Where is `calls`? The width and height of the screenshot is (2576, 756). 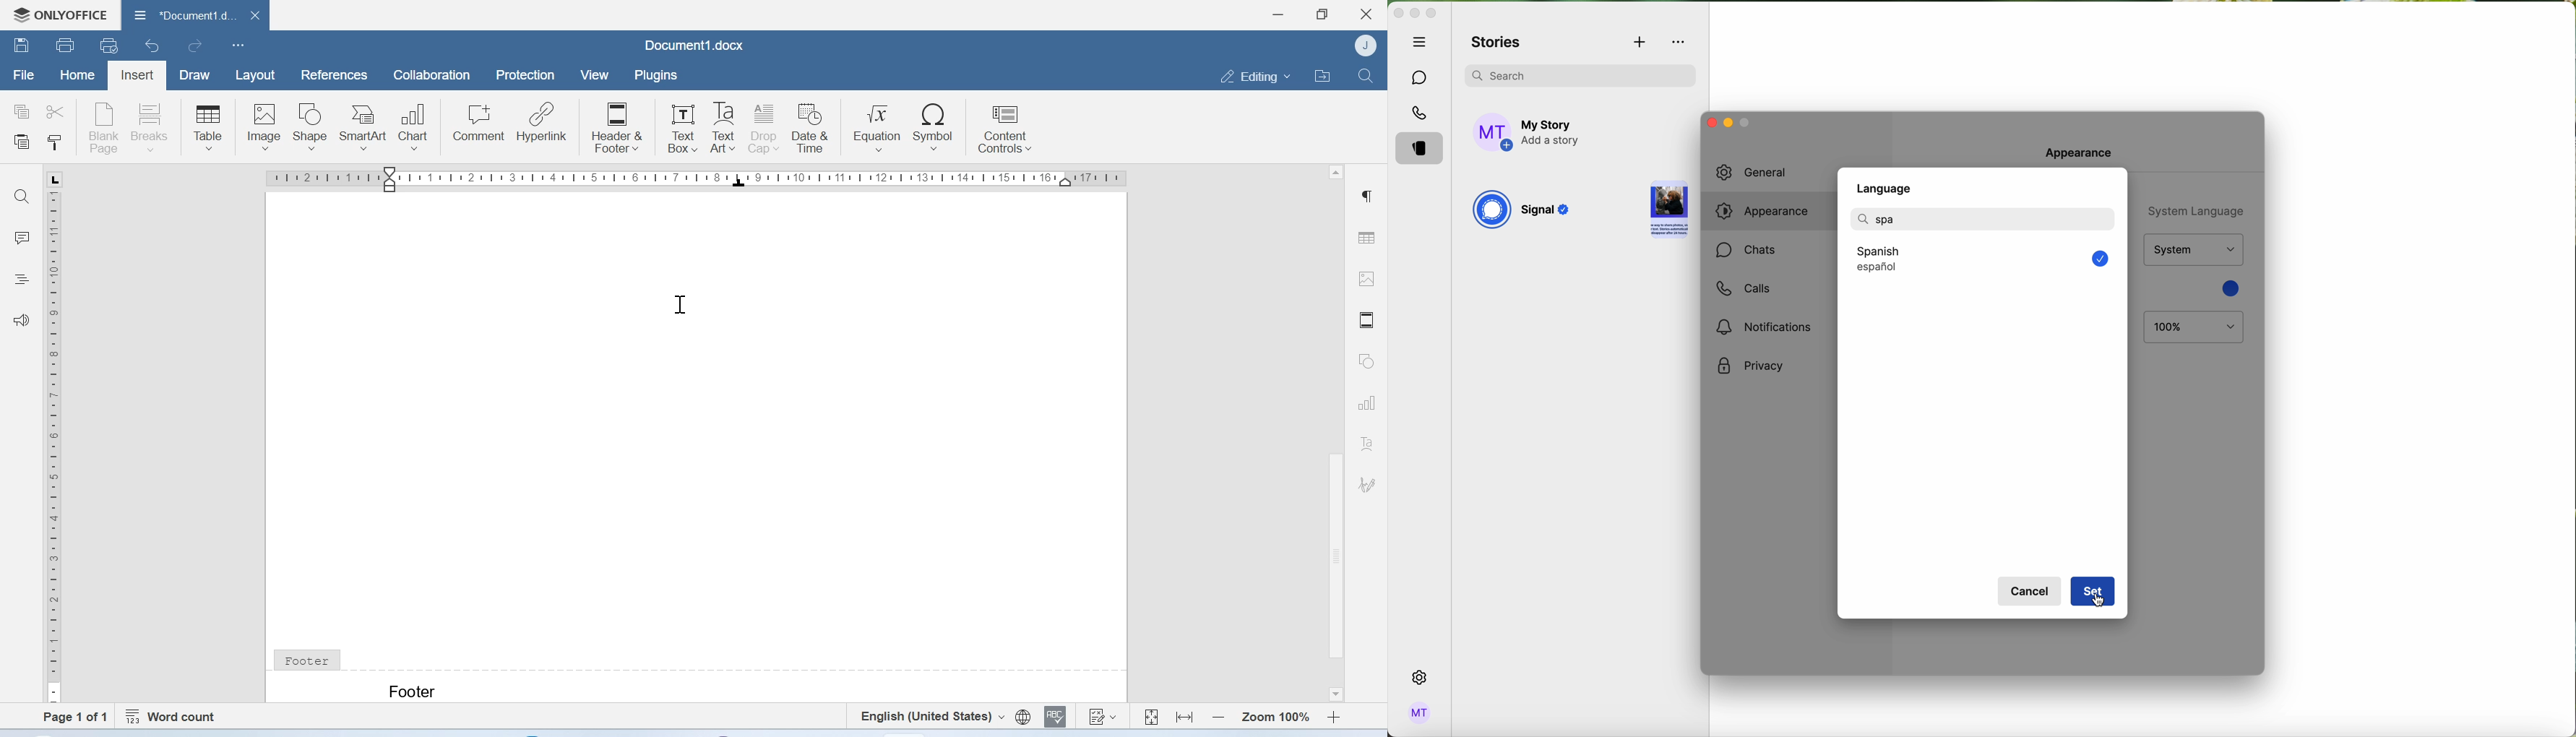 calls is located at coordinates (1743, 288).